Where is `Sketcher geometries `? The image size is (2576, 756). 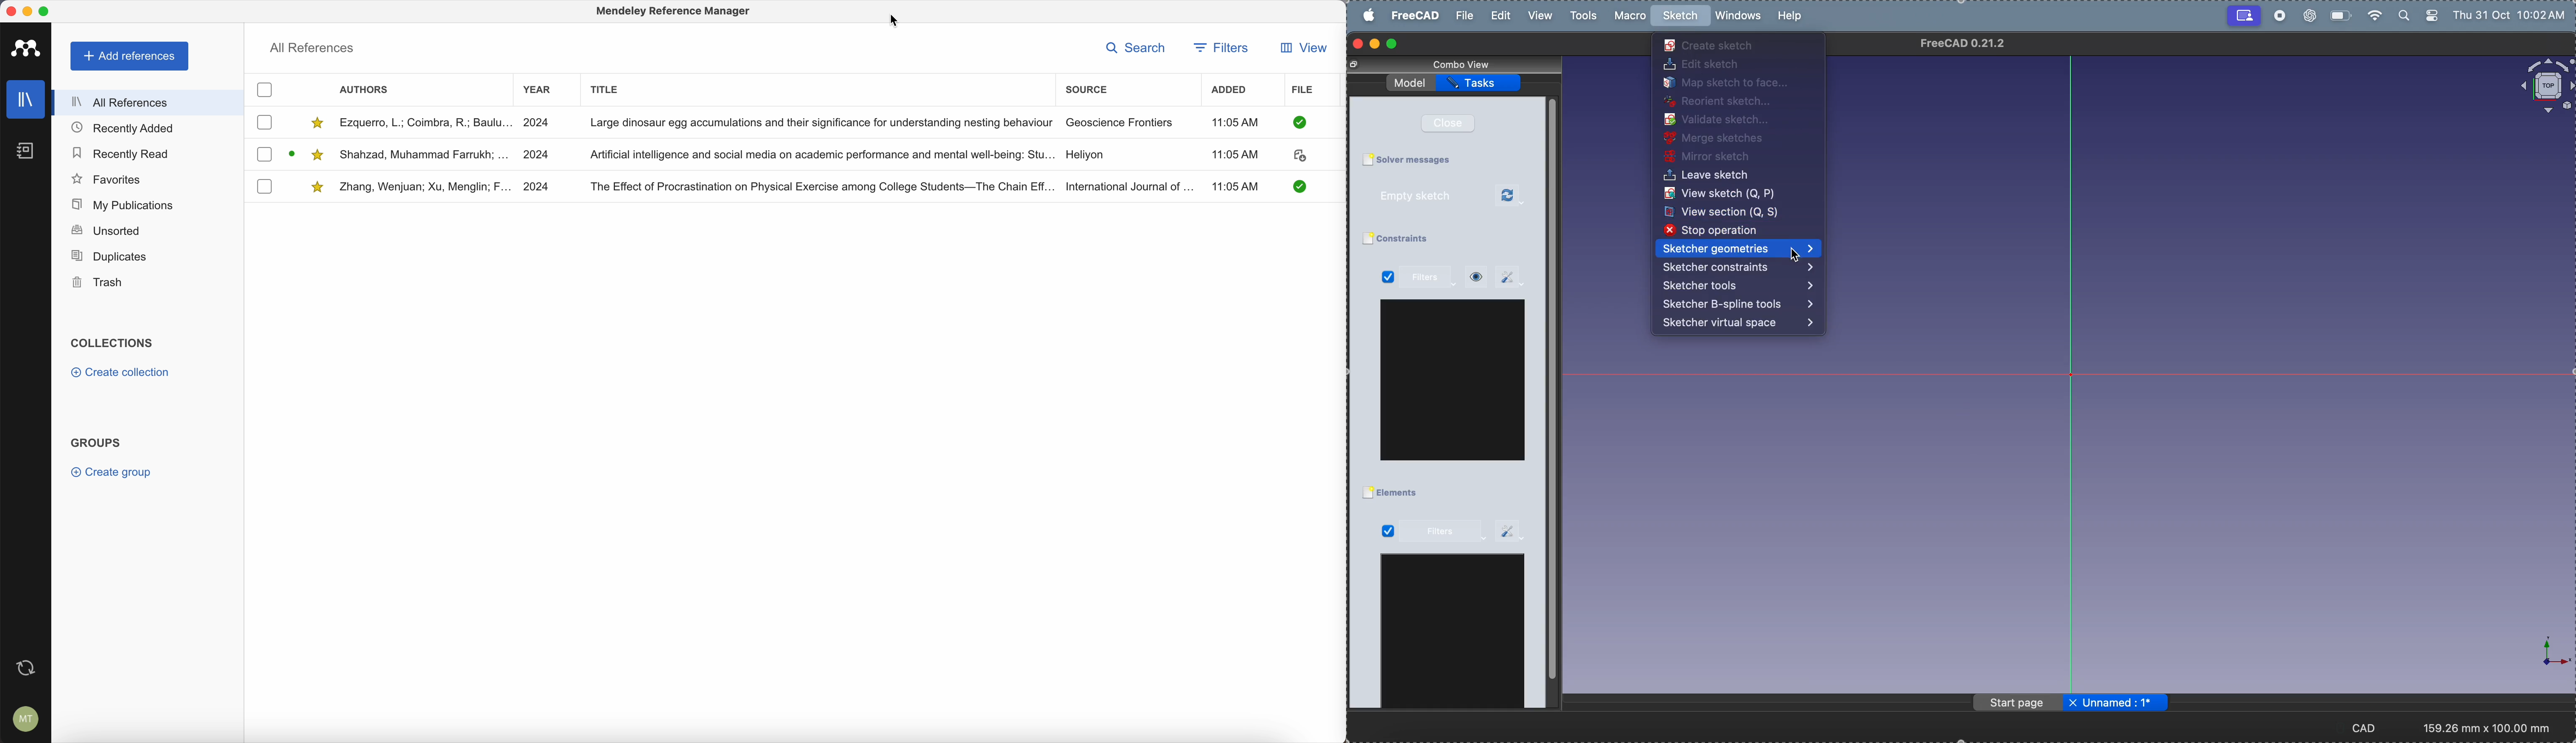 Sketcher geometries  is located at coordinates (1740, 248).